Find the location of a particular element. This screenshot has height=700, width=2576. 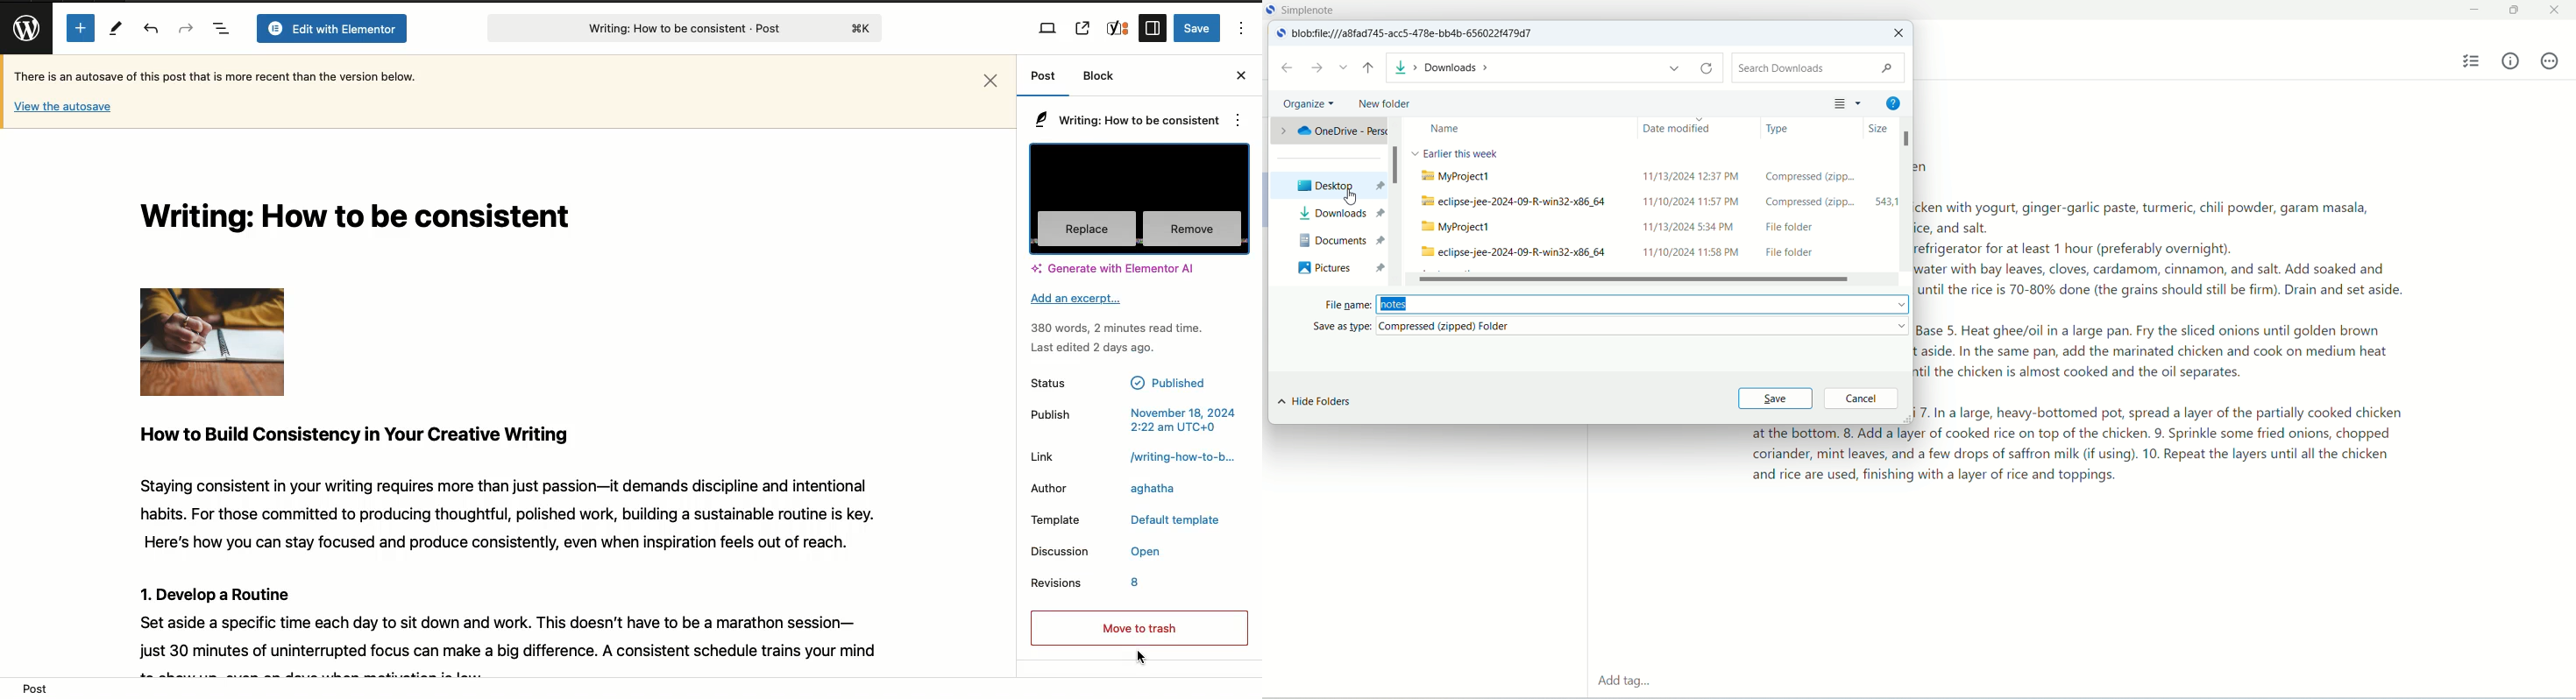

cursor is located at coordinates (1348, 198).